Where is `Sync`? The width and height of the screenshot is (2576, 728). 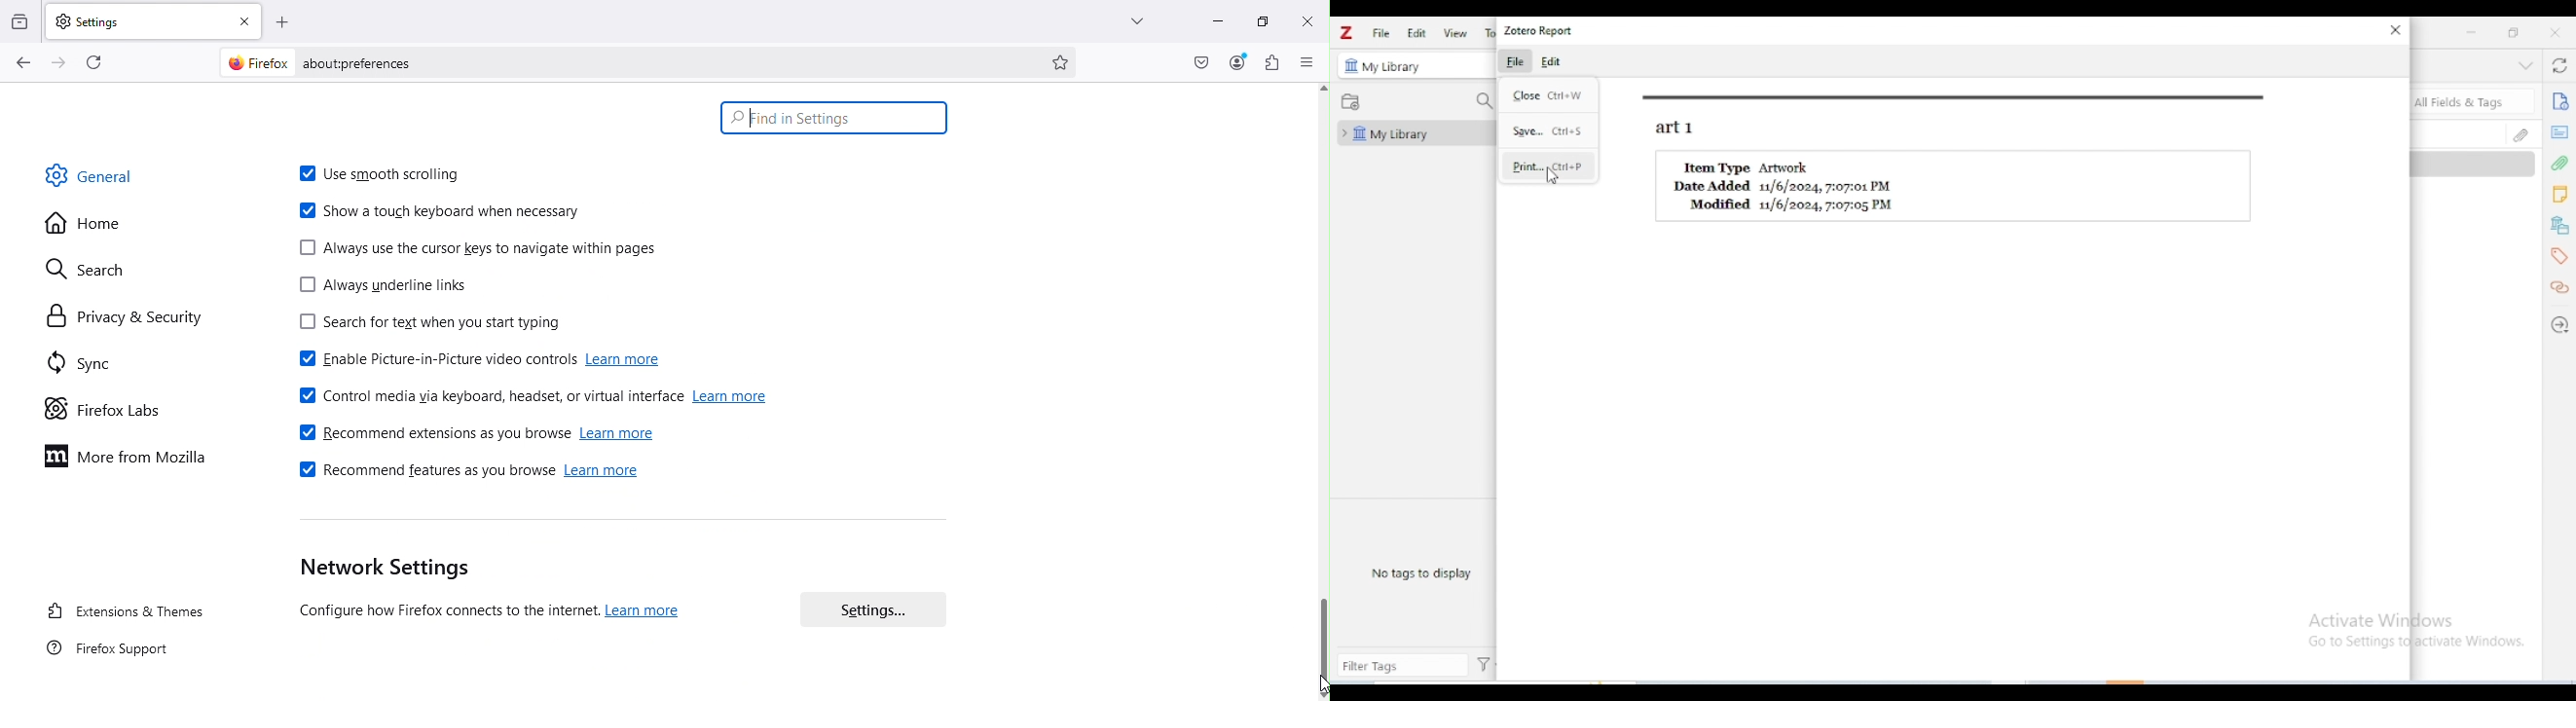
Sync is located at coordinates (108, 366).